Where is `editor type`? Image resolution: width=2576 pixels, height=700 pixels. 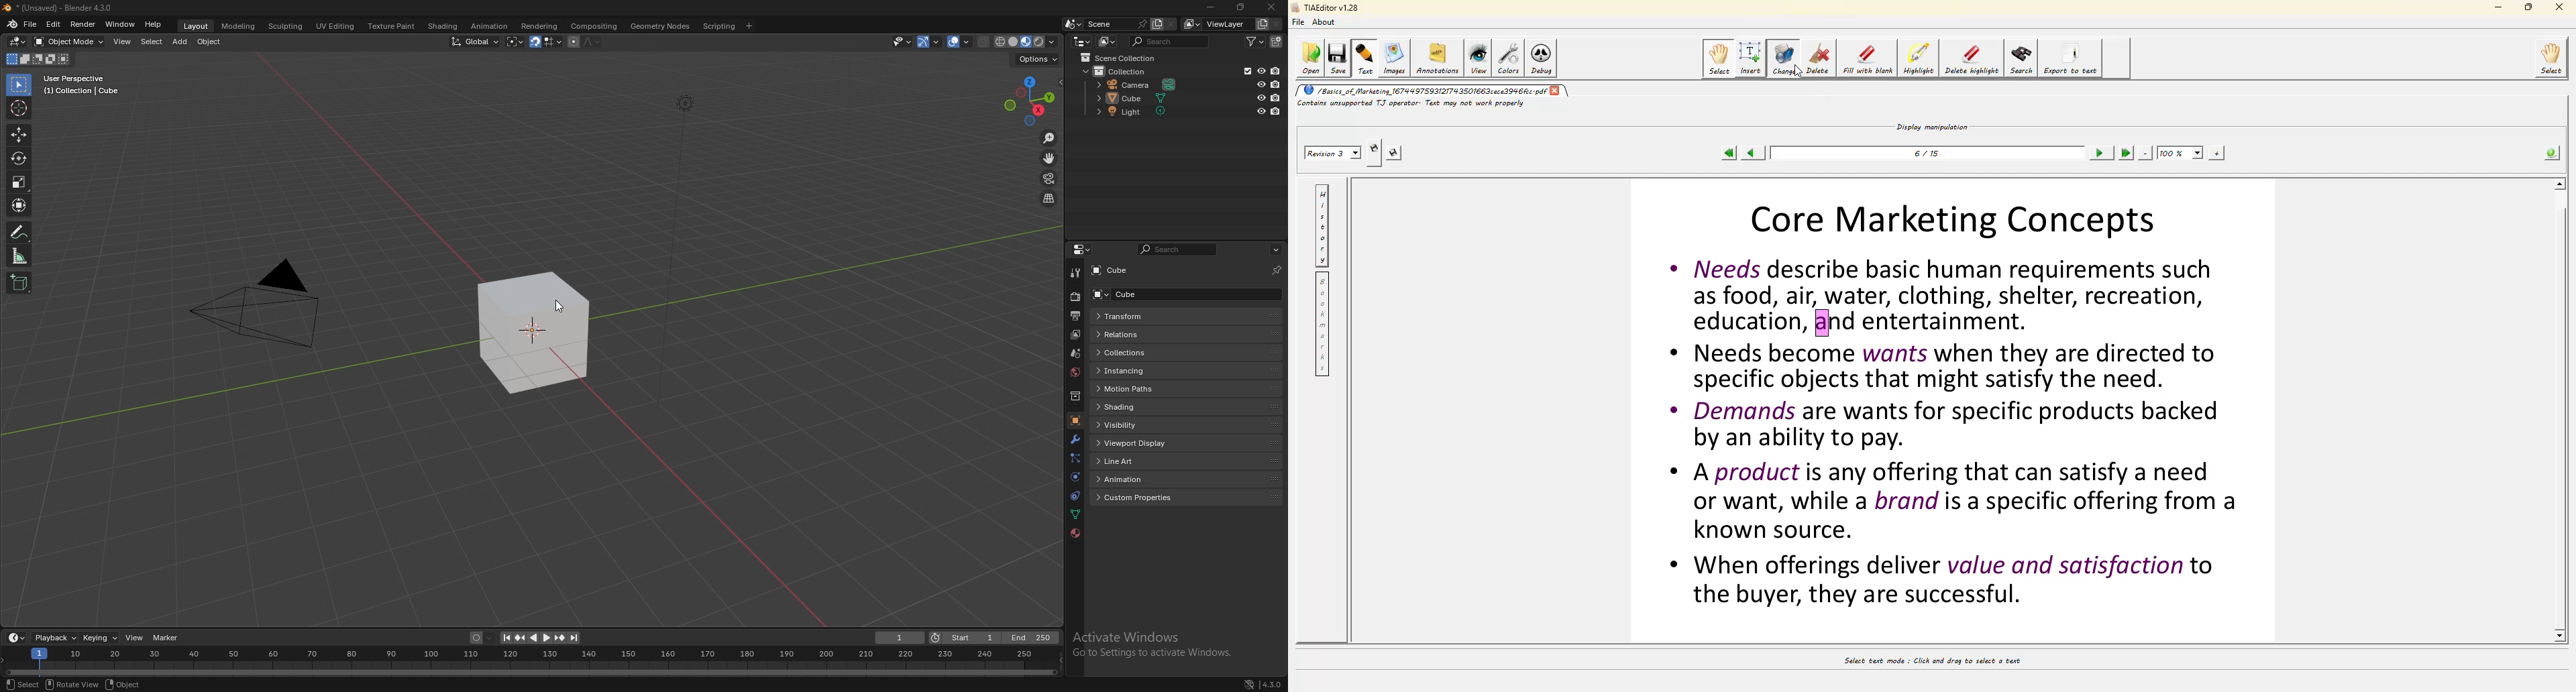
editor type is located at coordinates (1082, 41).